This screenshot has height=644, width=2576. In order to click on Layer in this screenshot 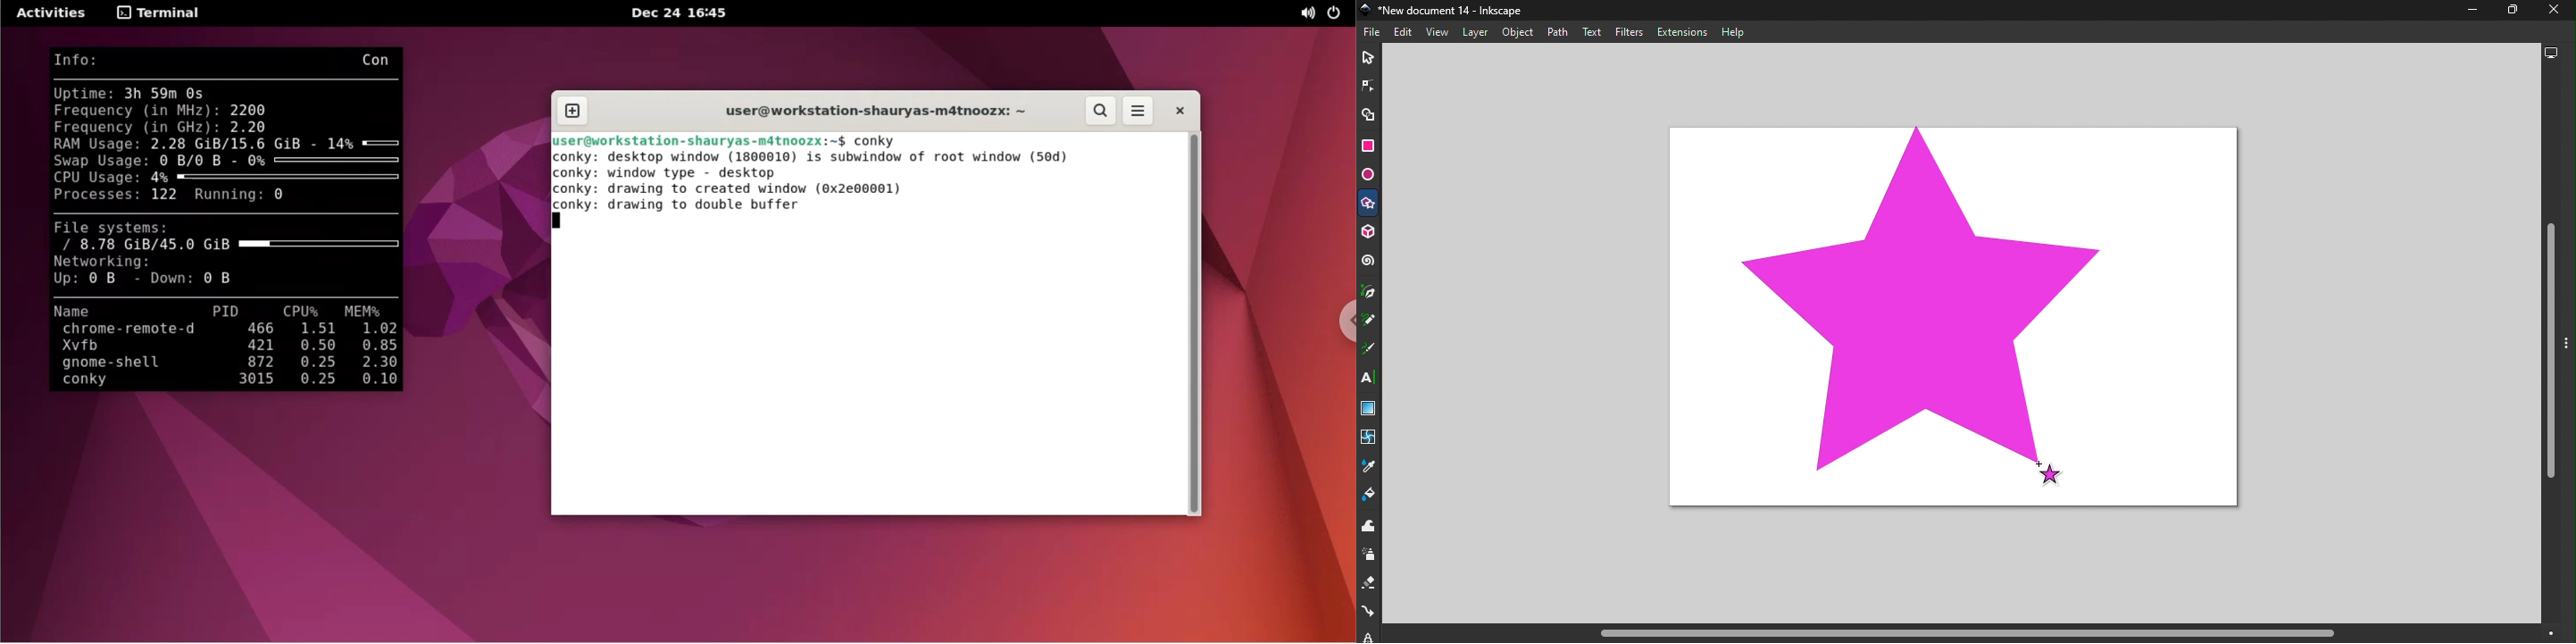, I will do `click(1471, 32)`.